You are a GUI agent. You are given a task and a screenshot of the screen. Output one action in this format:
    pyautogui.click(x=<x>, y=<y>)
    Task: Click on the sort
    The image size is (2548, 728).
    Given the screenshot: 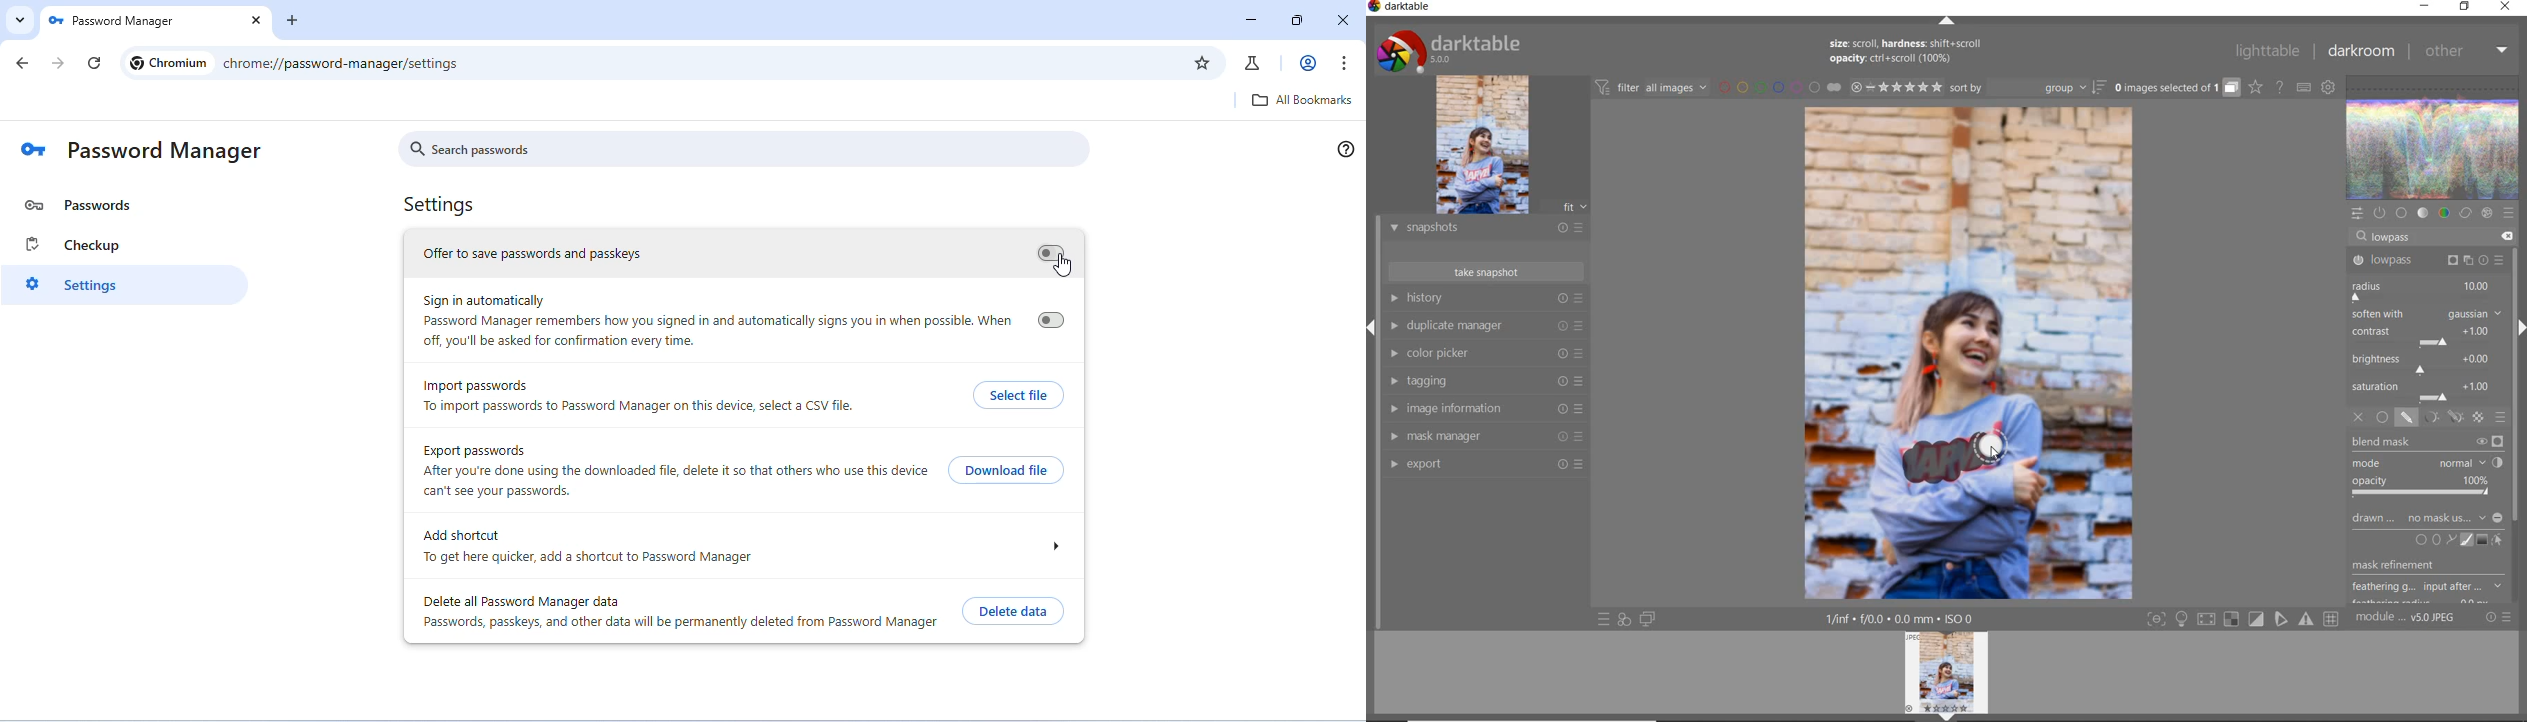 What is the action you would take?
    pyautogui.click(x=2029, y=89)
    